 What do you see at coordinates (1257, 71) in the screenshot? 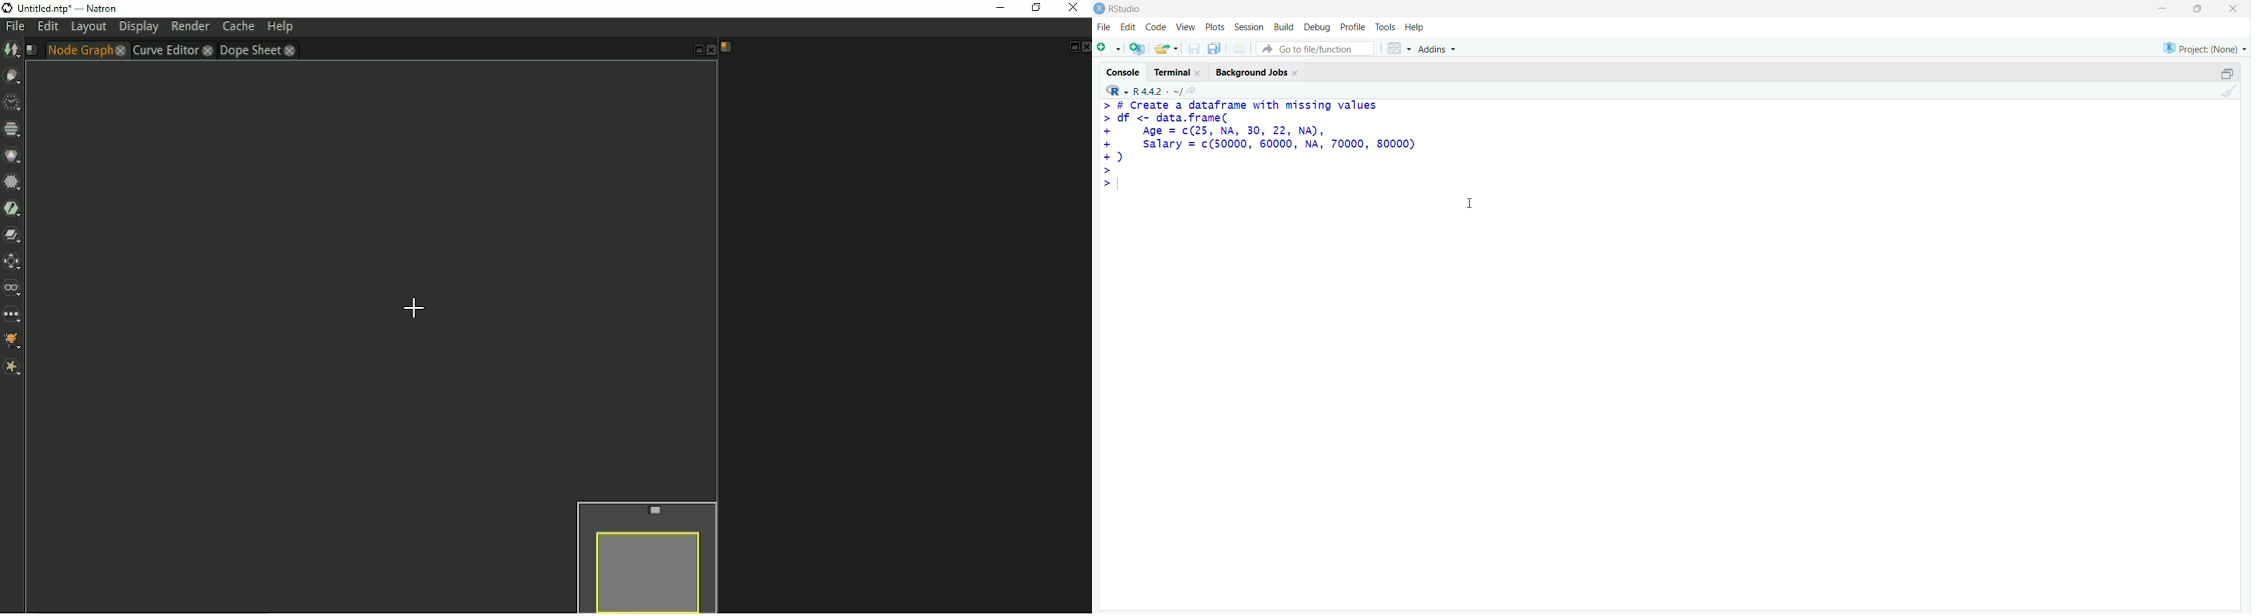
I see `Background Jobs` at bounding box center [1257, 71].